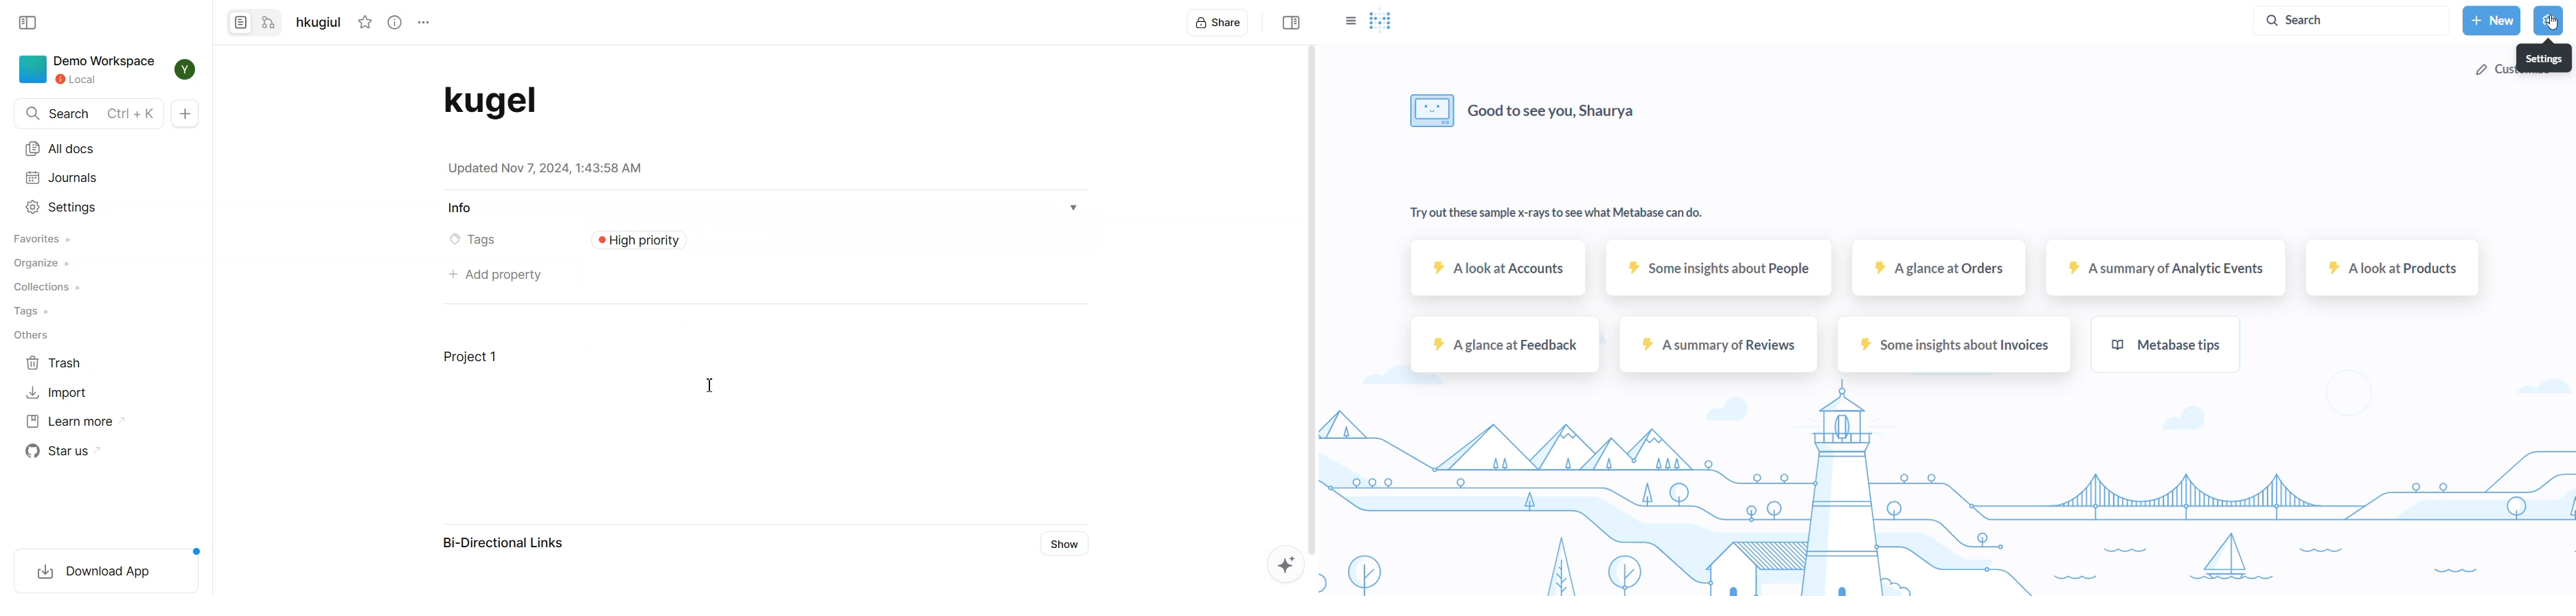 This screenshot has width=2576, height=616. What do you see at coordinates (2171, 274) in the screenshot?
I see `A summary of Analytic events` at bounding box center [2171, 274].